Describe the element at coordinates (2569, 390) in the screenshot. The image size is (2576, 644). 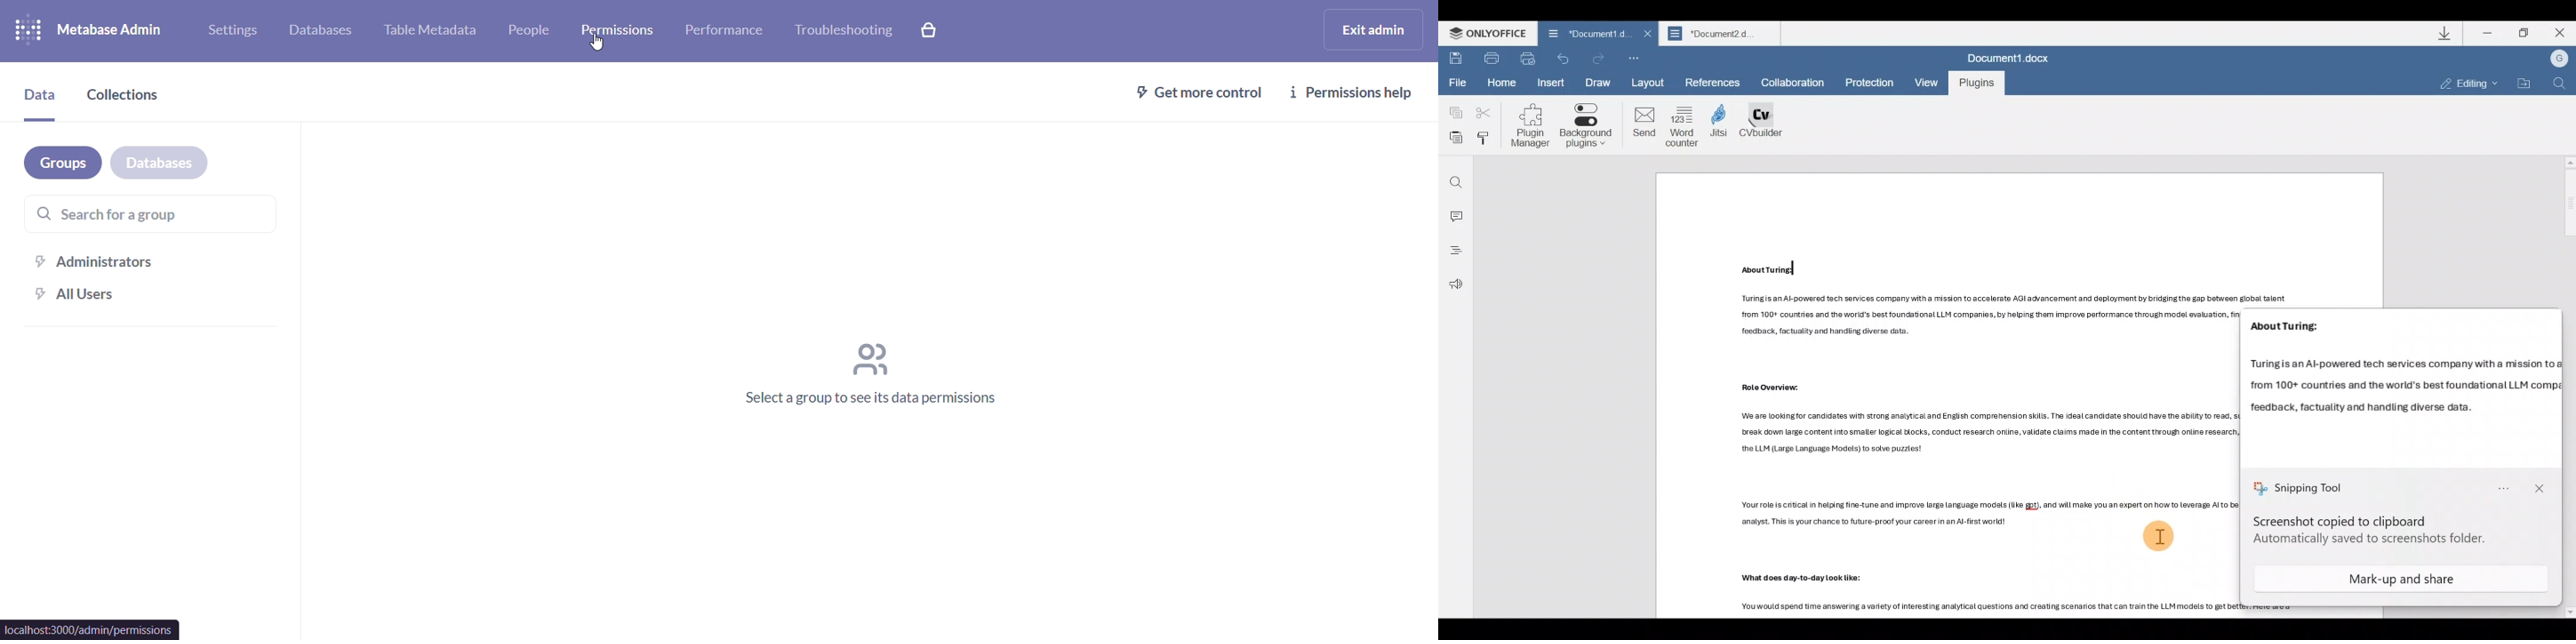
I see `Scroll bar` at that location.